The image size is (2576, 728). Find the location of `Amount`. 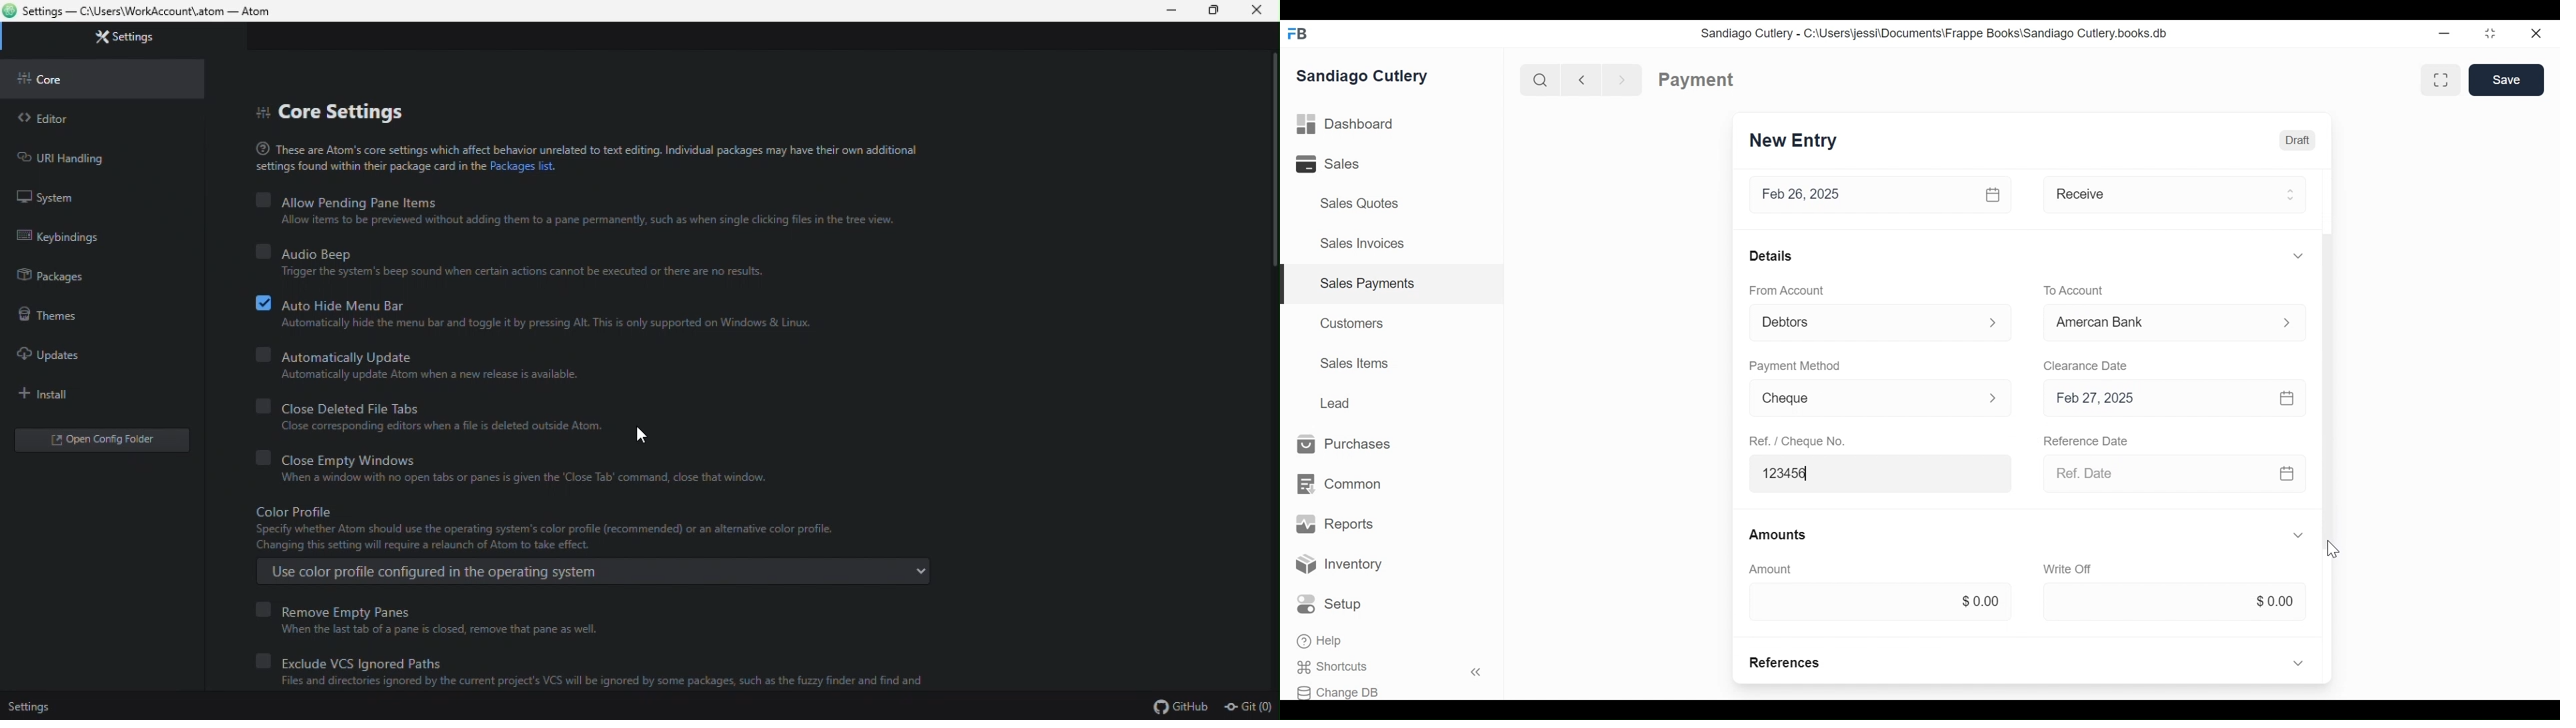

Amount is located at coordinates (1771, 569).